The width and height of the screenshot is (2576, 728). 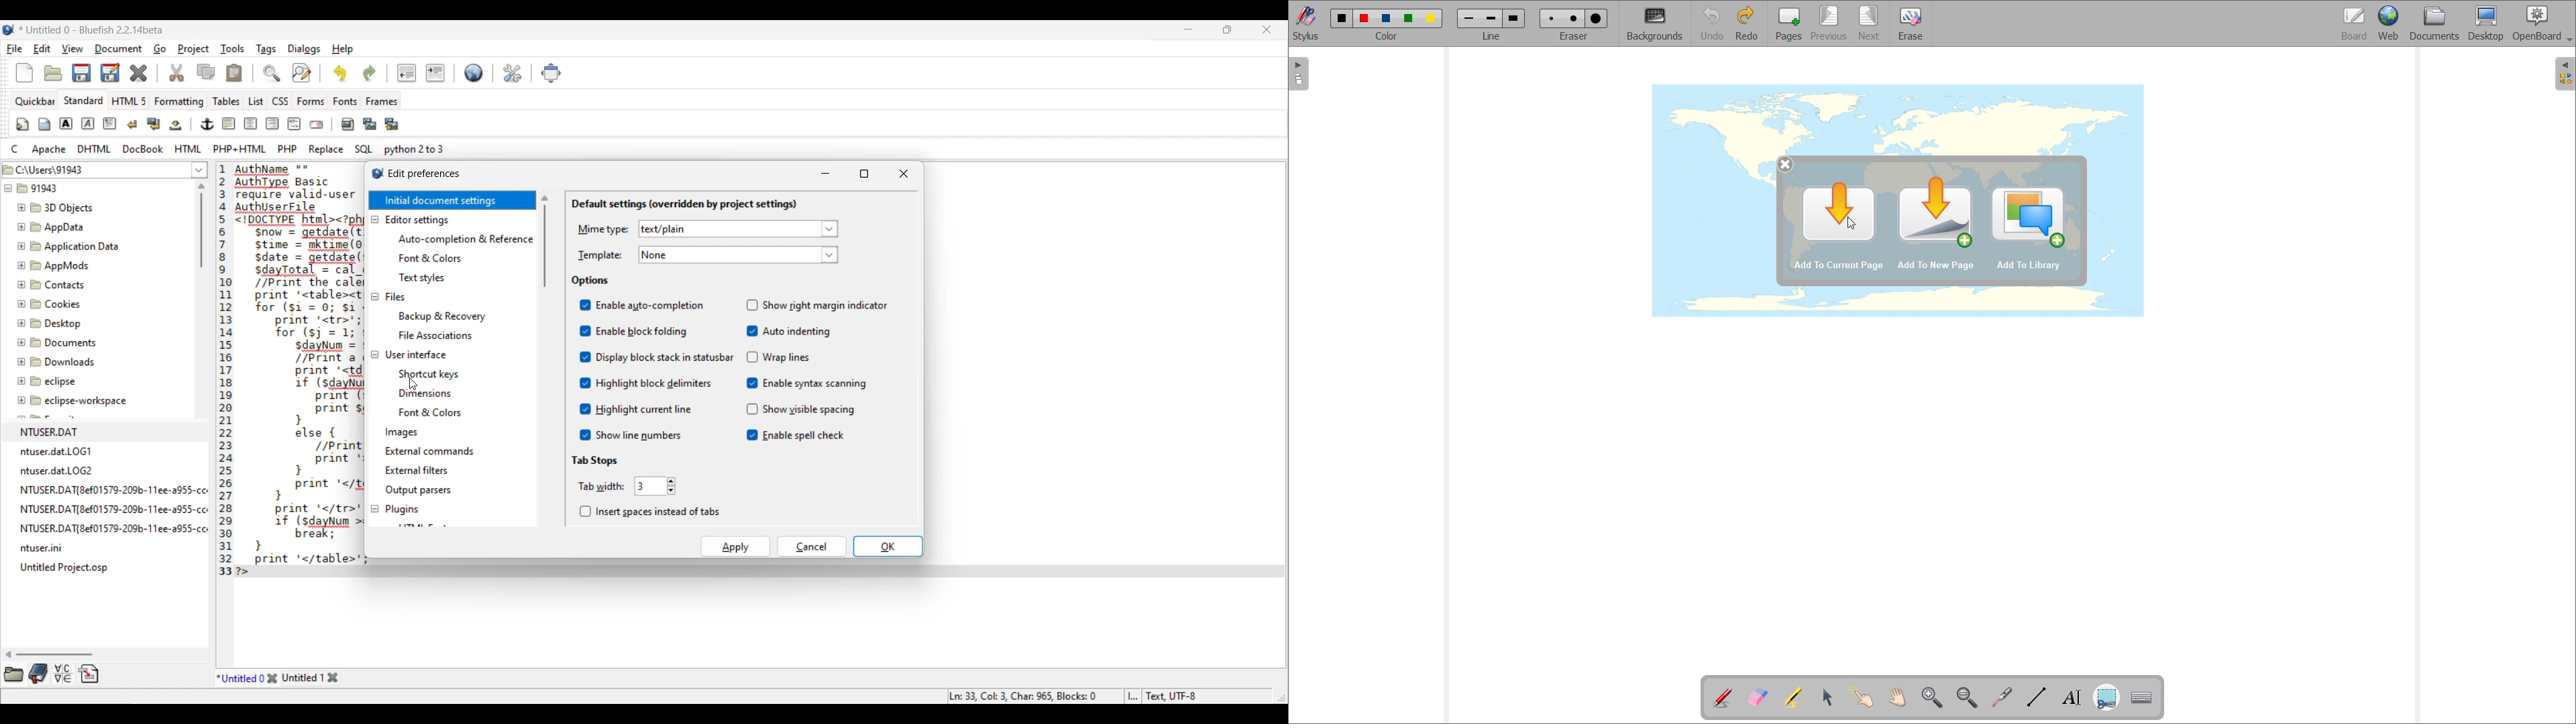 What do you see at coordinates (415, 354) in the screenshot?
I see `User interface settings` at bounding box center [415, 354].